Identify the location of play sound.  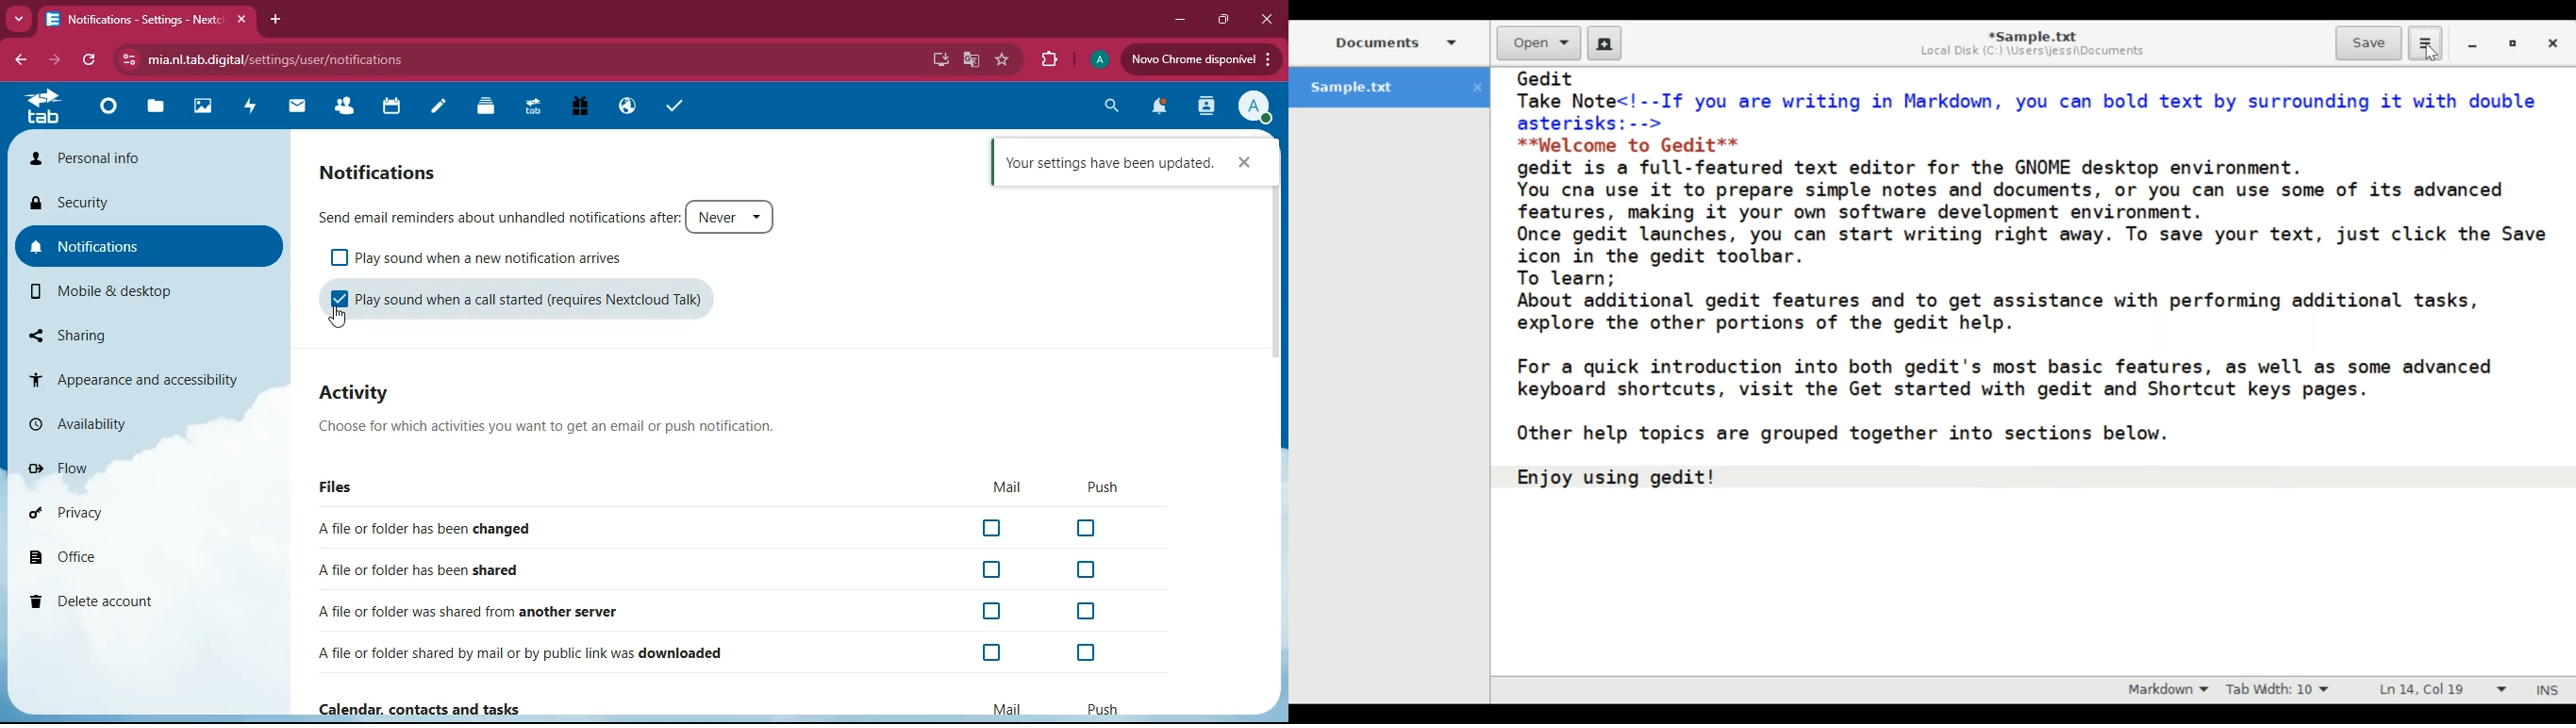
(504, 259).